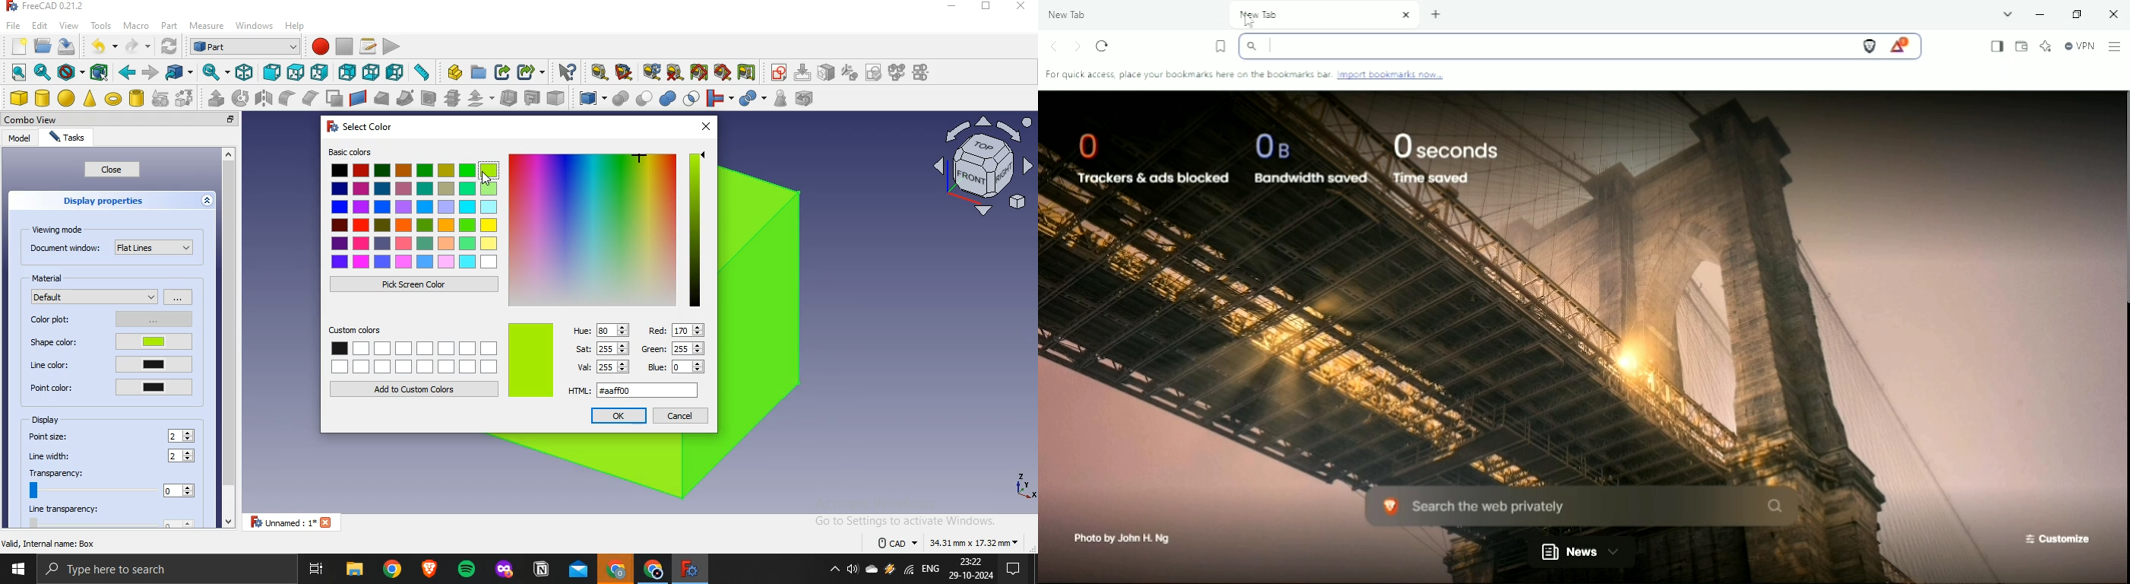  I want to click on what's this, so click(567, 72).